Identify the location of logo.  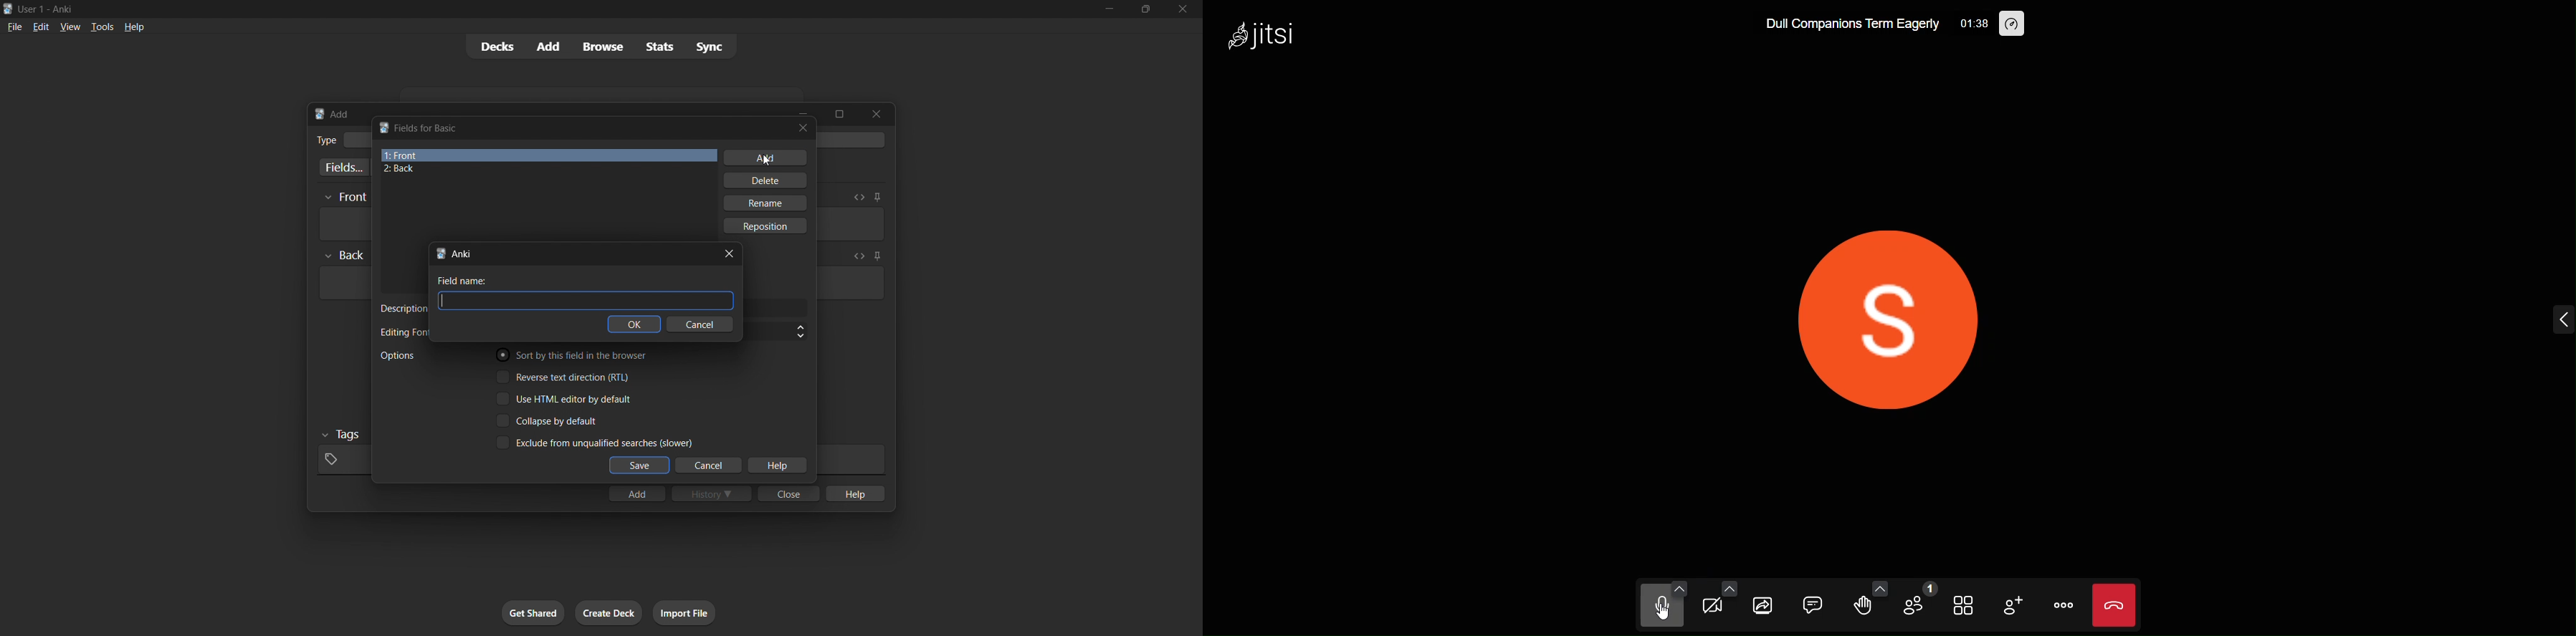
(1269, 34).